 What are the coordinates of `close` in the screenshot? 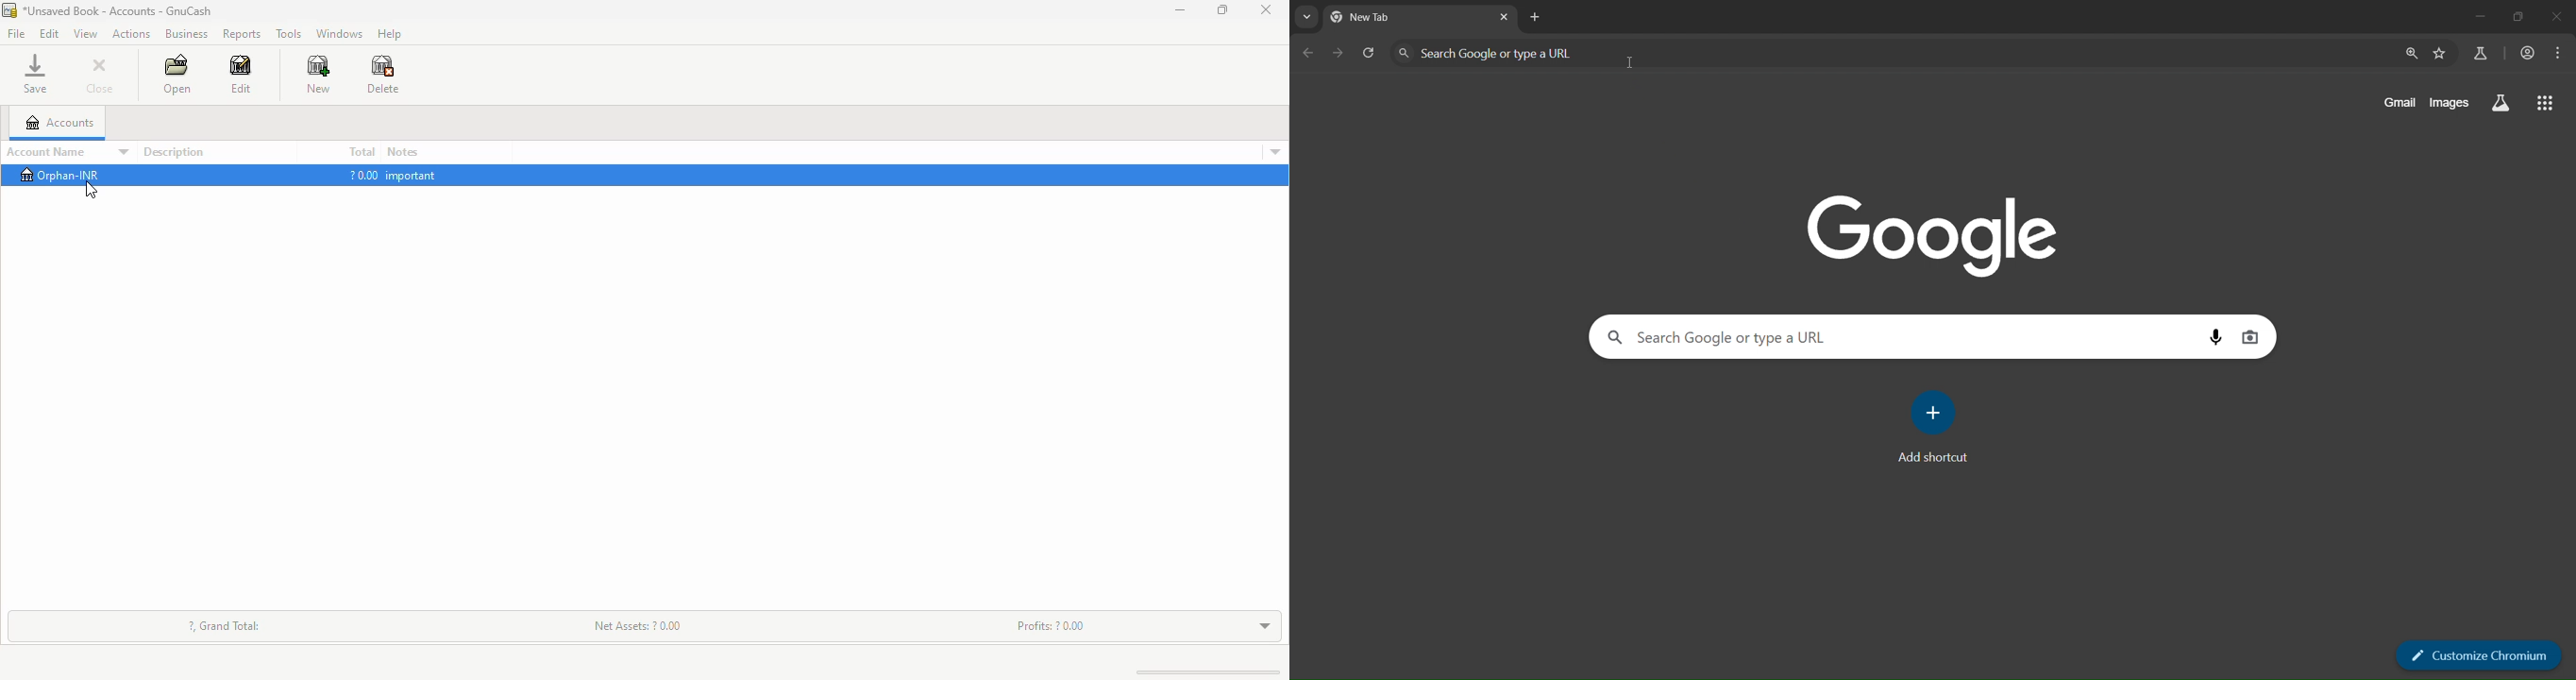 It's located at (2556, 17).